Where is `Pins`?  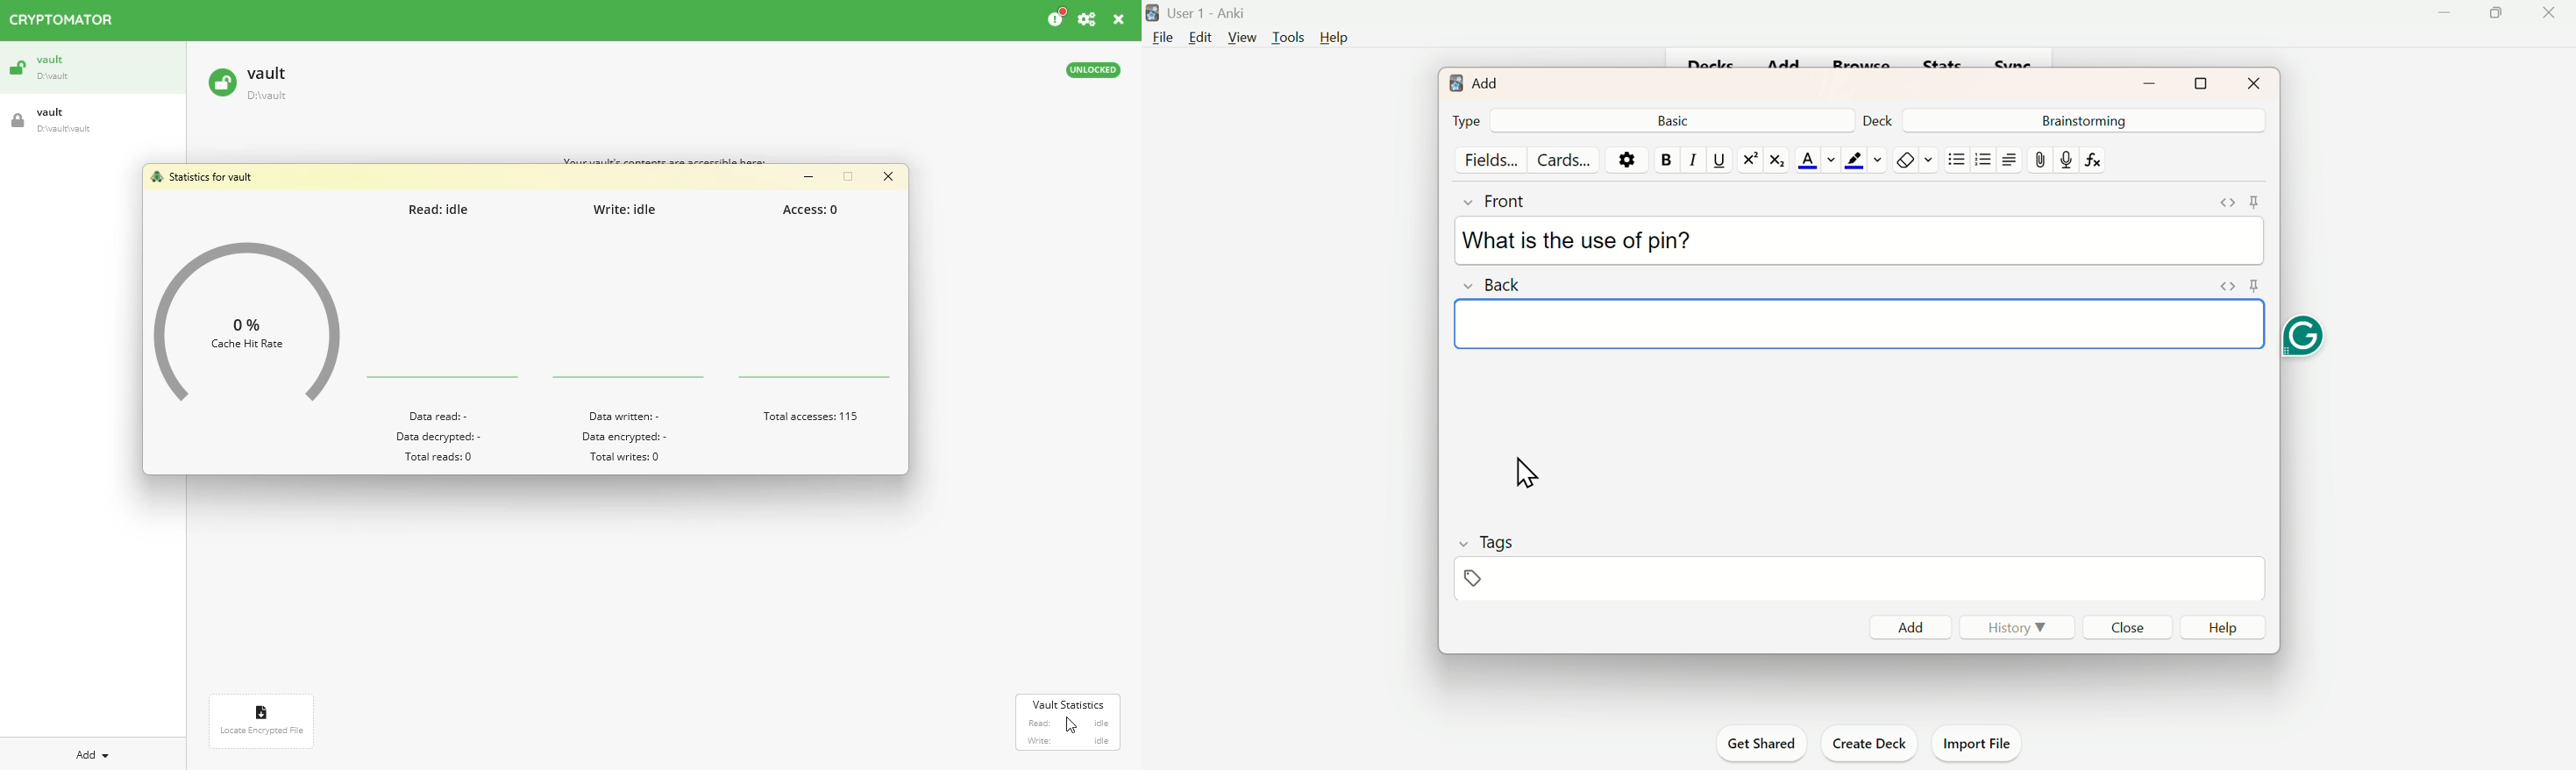 Pins is located at coordinates (2240, 203).